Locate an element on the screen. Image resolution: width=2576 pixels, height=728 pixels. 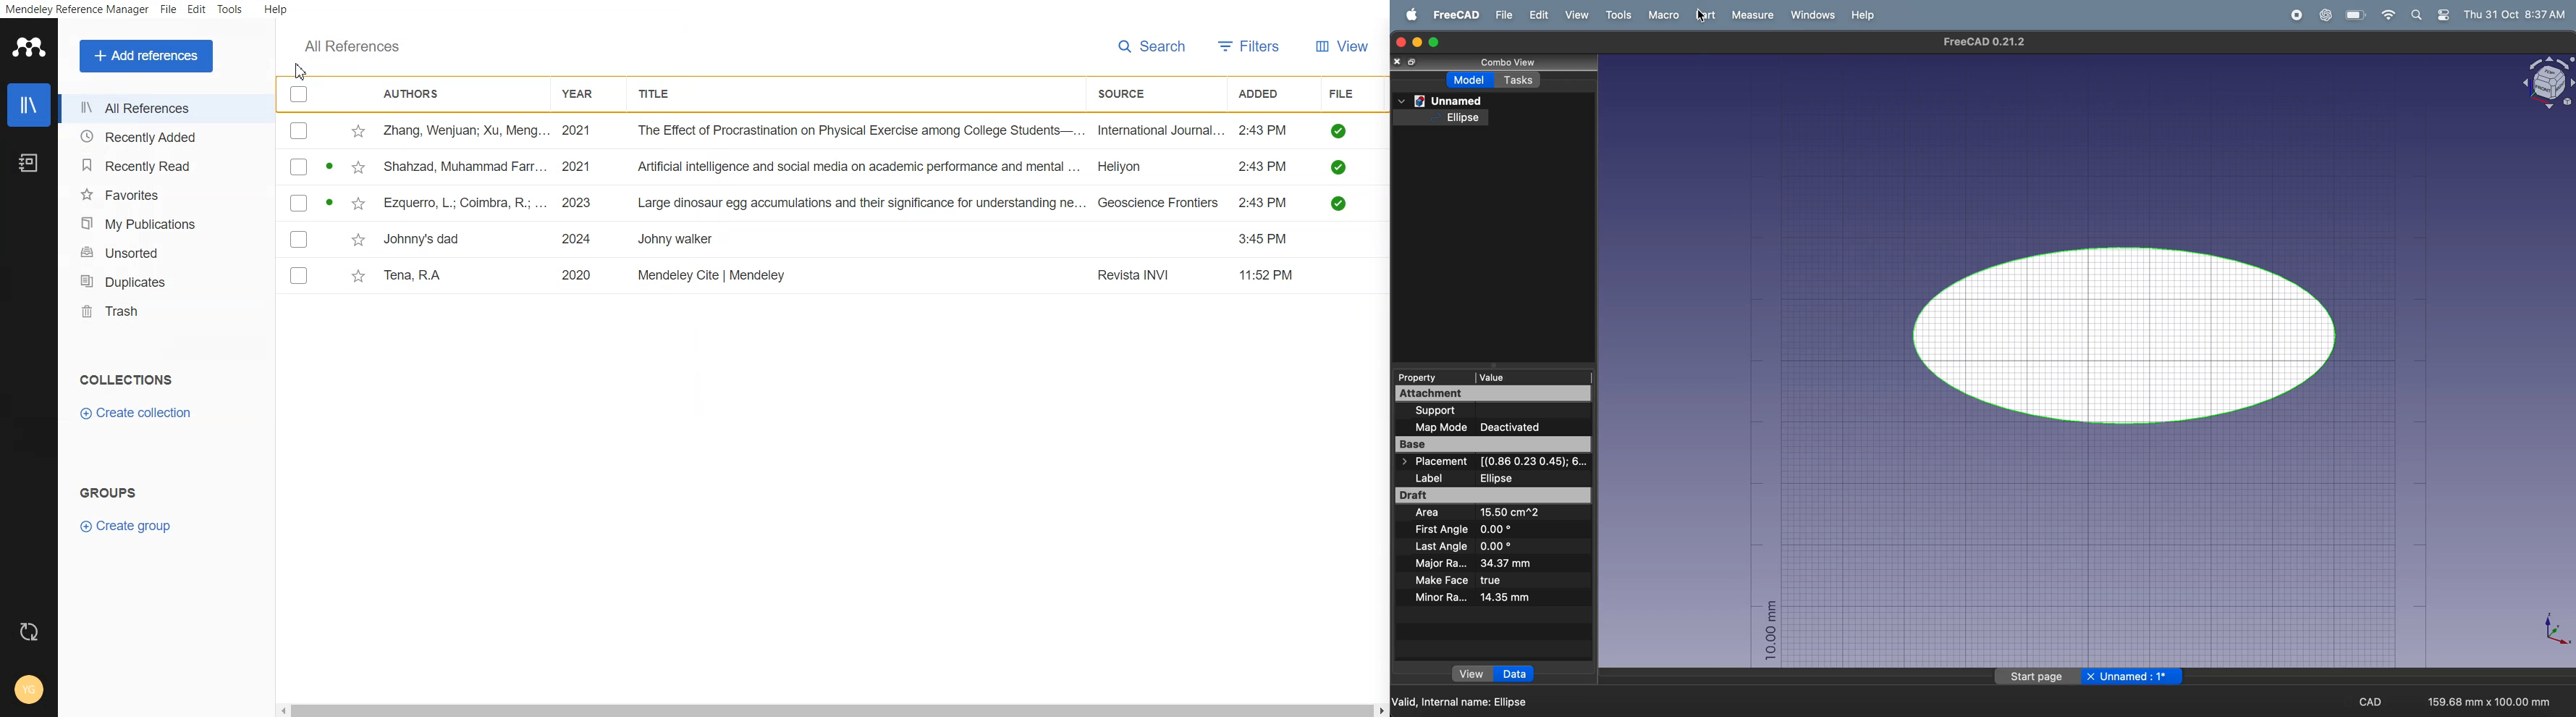
Cursor is located at coordinates (300, 71).